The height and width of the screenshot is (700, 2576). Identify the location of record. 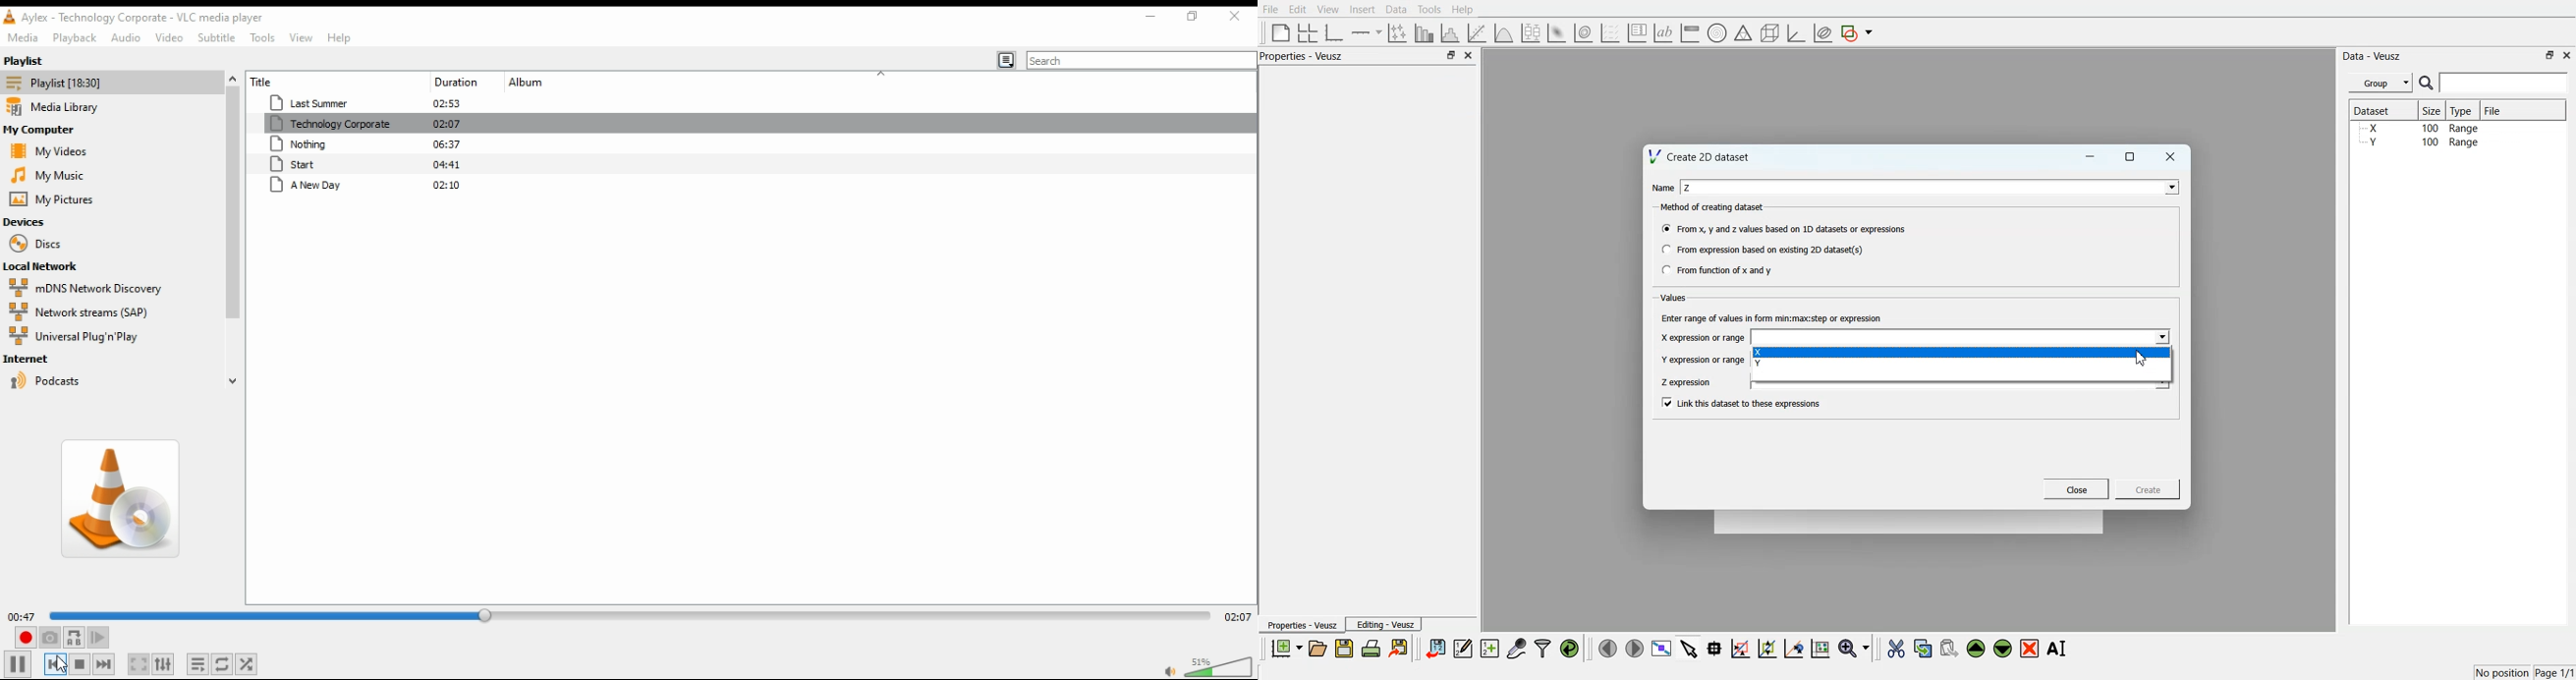
(25, 638).